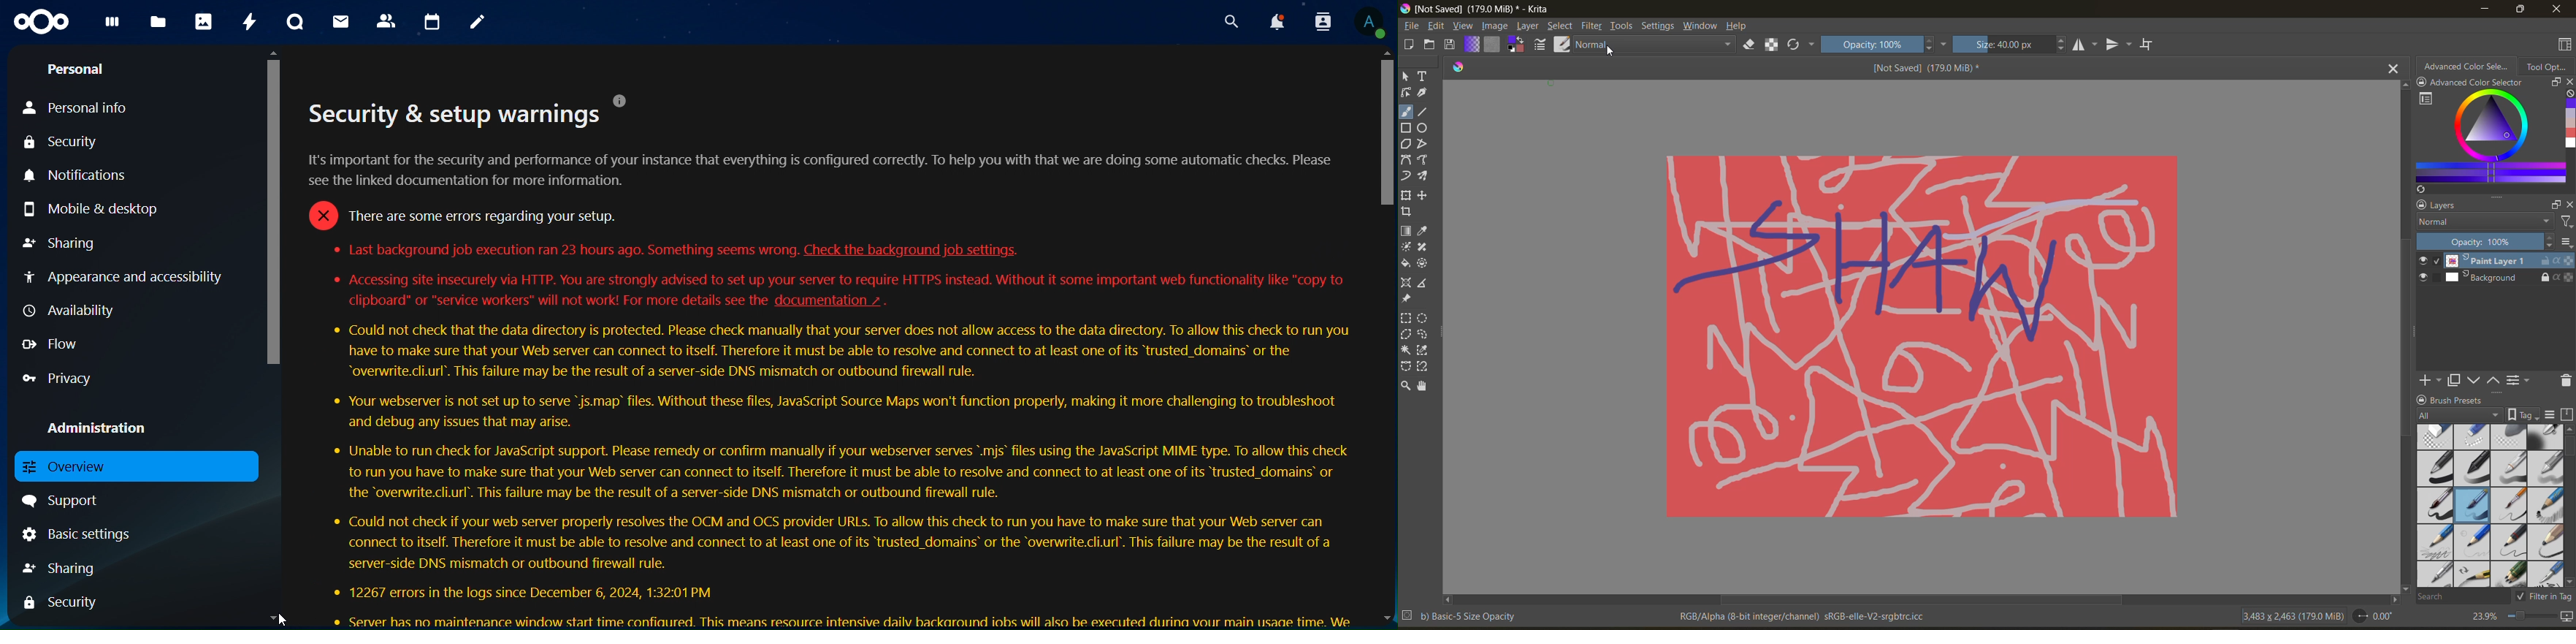 The height and width of the screenshot is (644, 2576). What do you see at coordinates (1425, 160) in the screenshot?
I see `free hand path tool` at bounding box center [1425, 160].